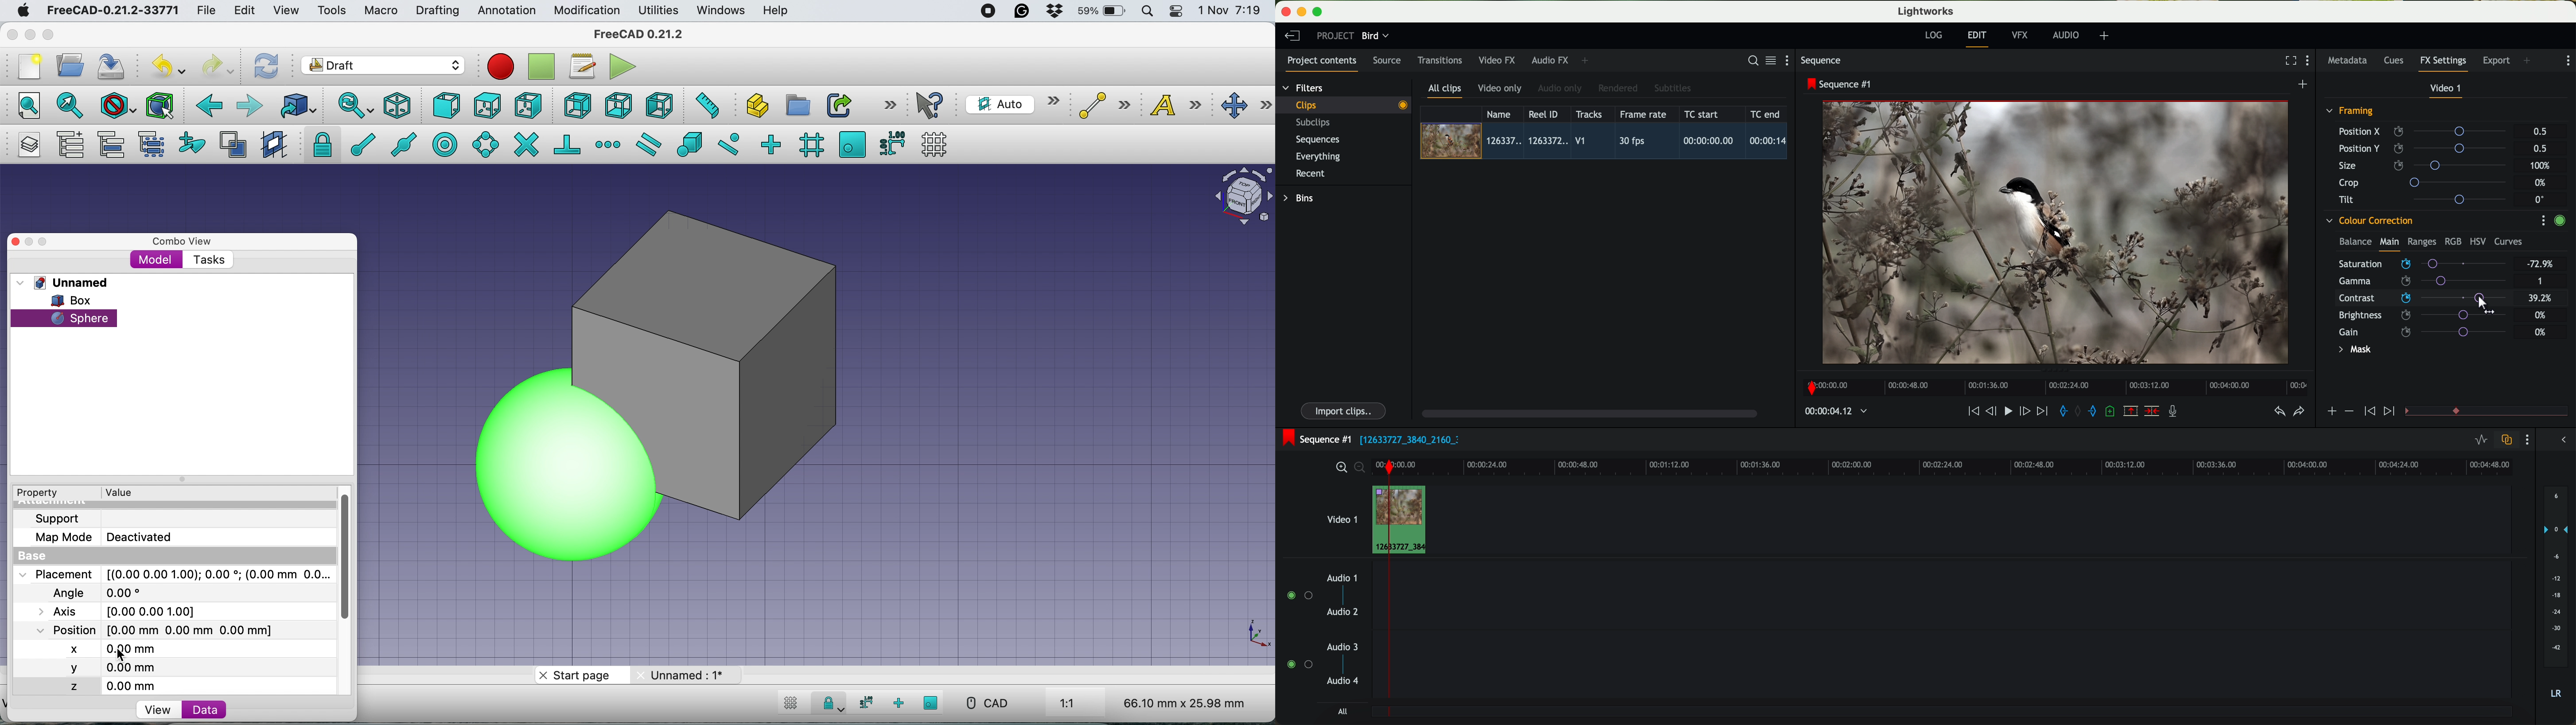 This screenshot has width=2576, height=728. Describe the element at coordinates (563, 466) in the screenshot. I see `sphere` at that location.